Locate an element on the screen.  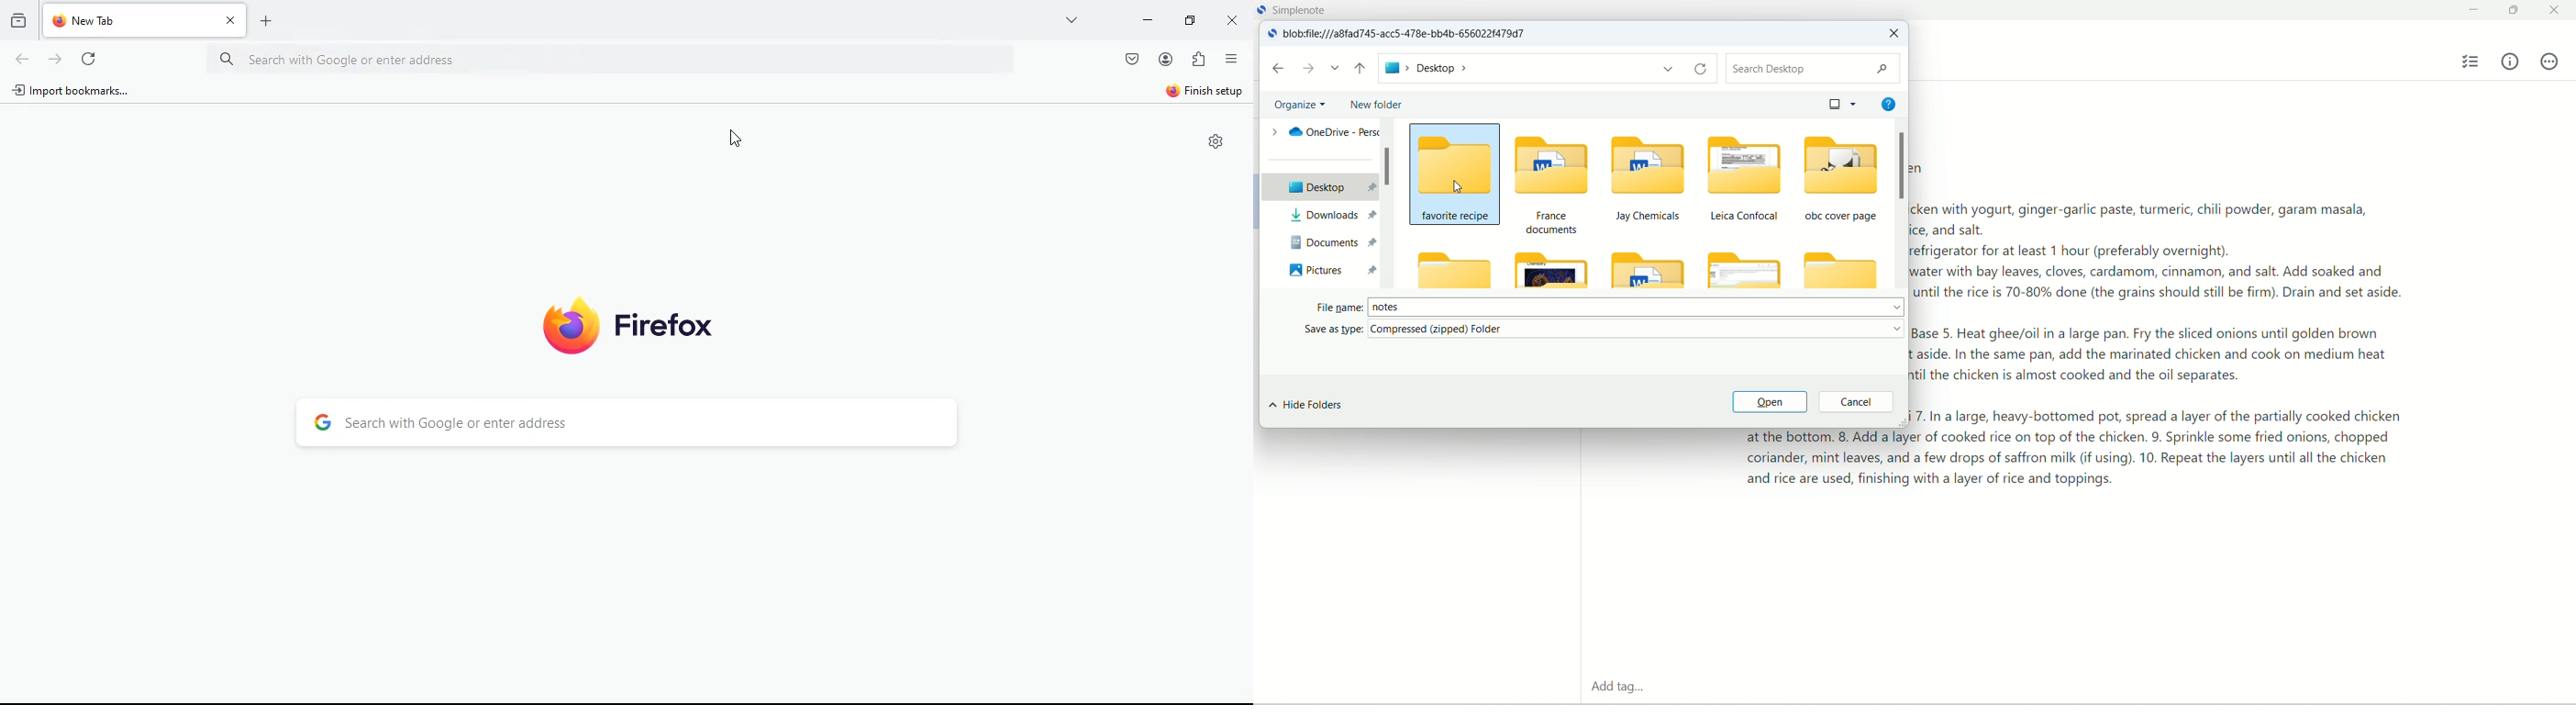
close is located at coordinates (2557, 8).